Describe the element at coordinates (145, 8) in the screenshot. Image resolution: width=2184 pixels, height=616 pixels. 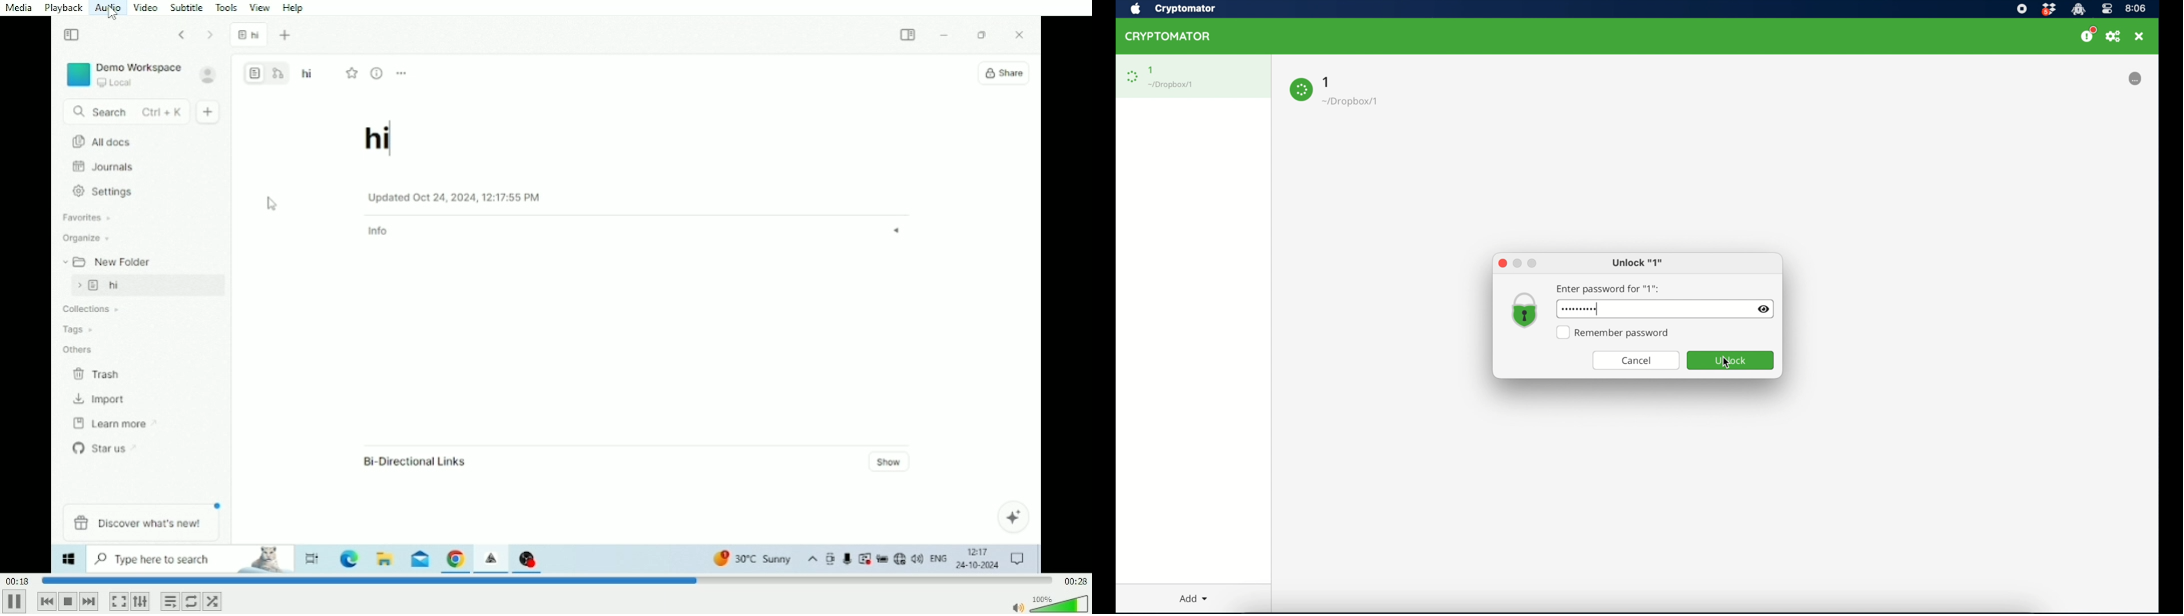
I see `Video` at that location.